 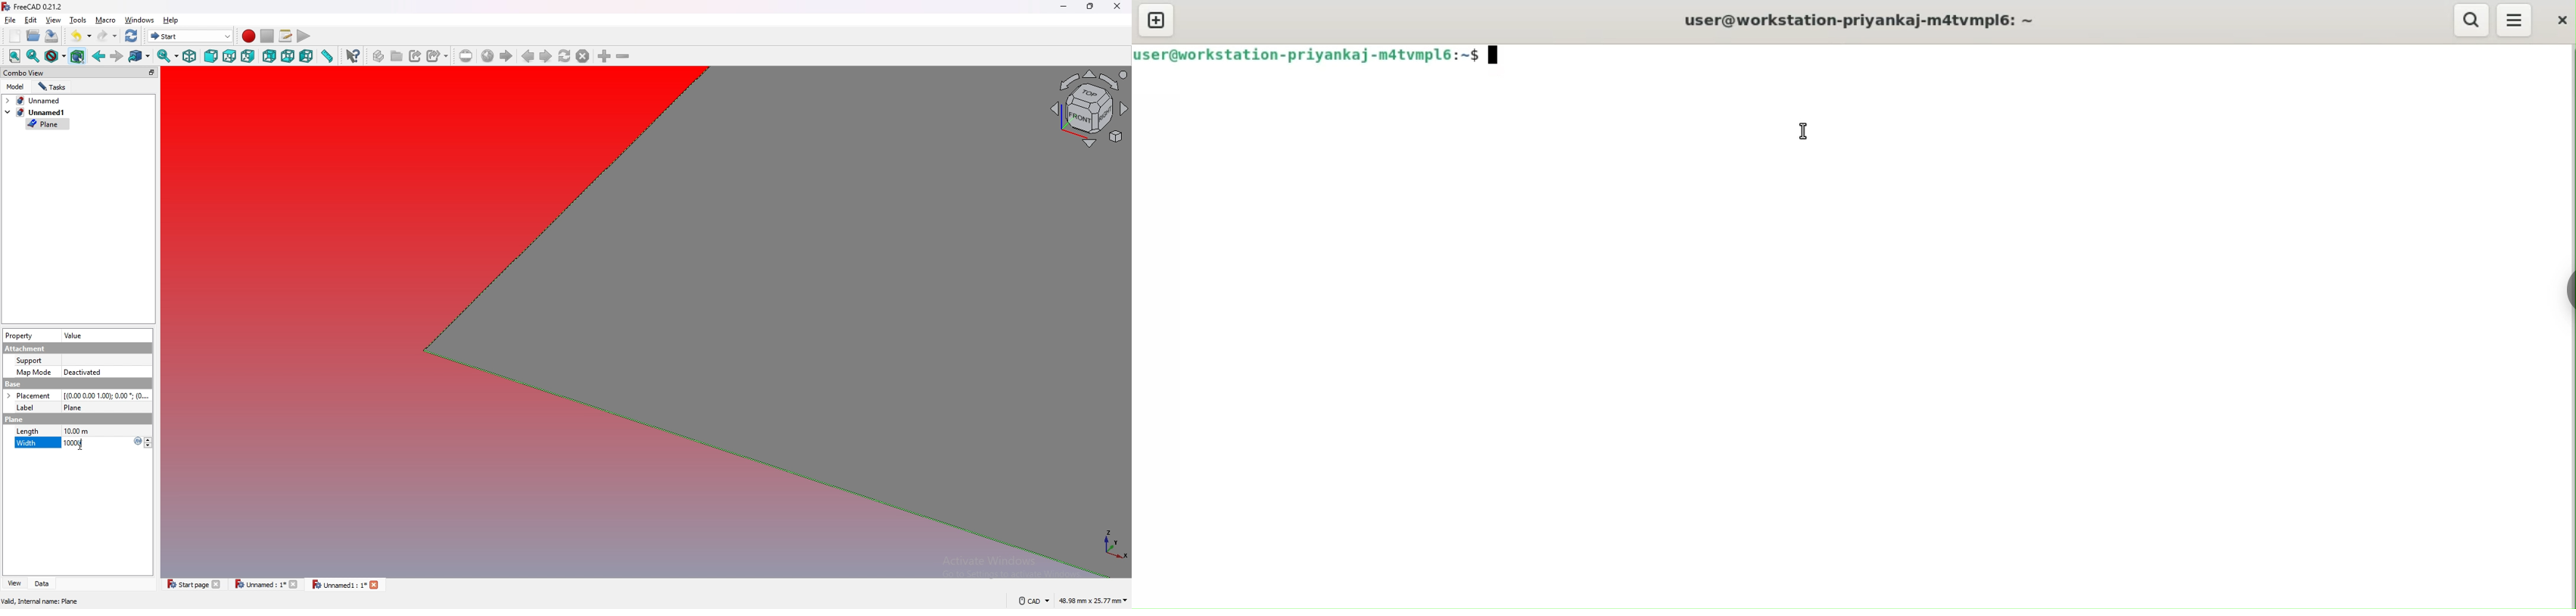 What do you see at coordinates (1092, 6) in the screenshot?
I see `resize` at bounding box center [1092, 6].